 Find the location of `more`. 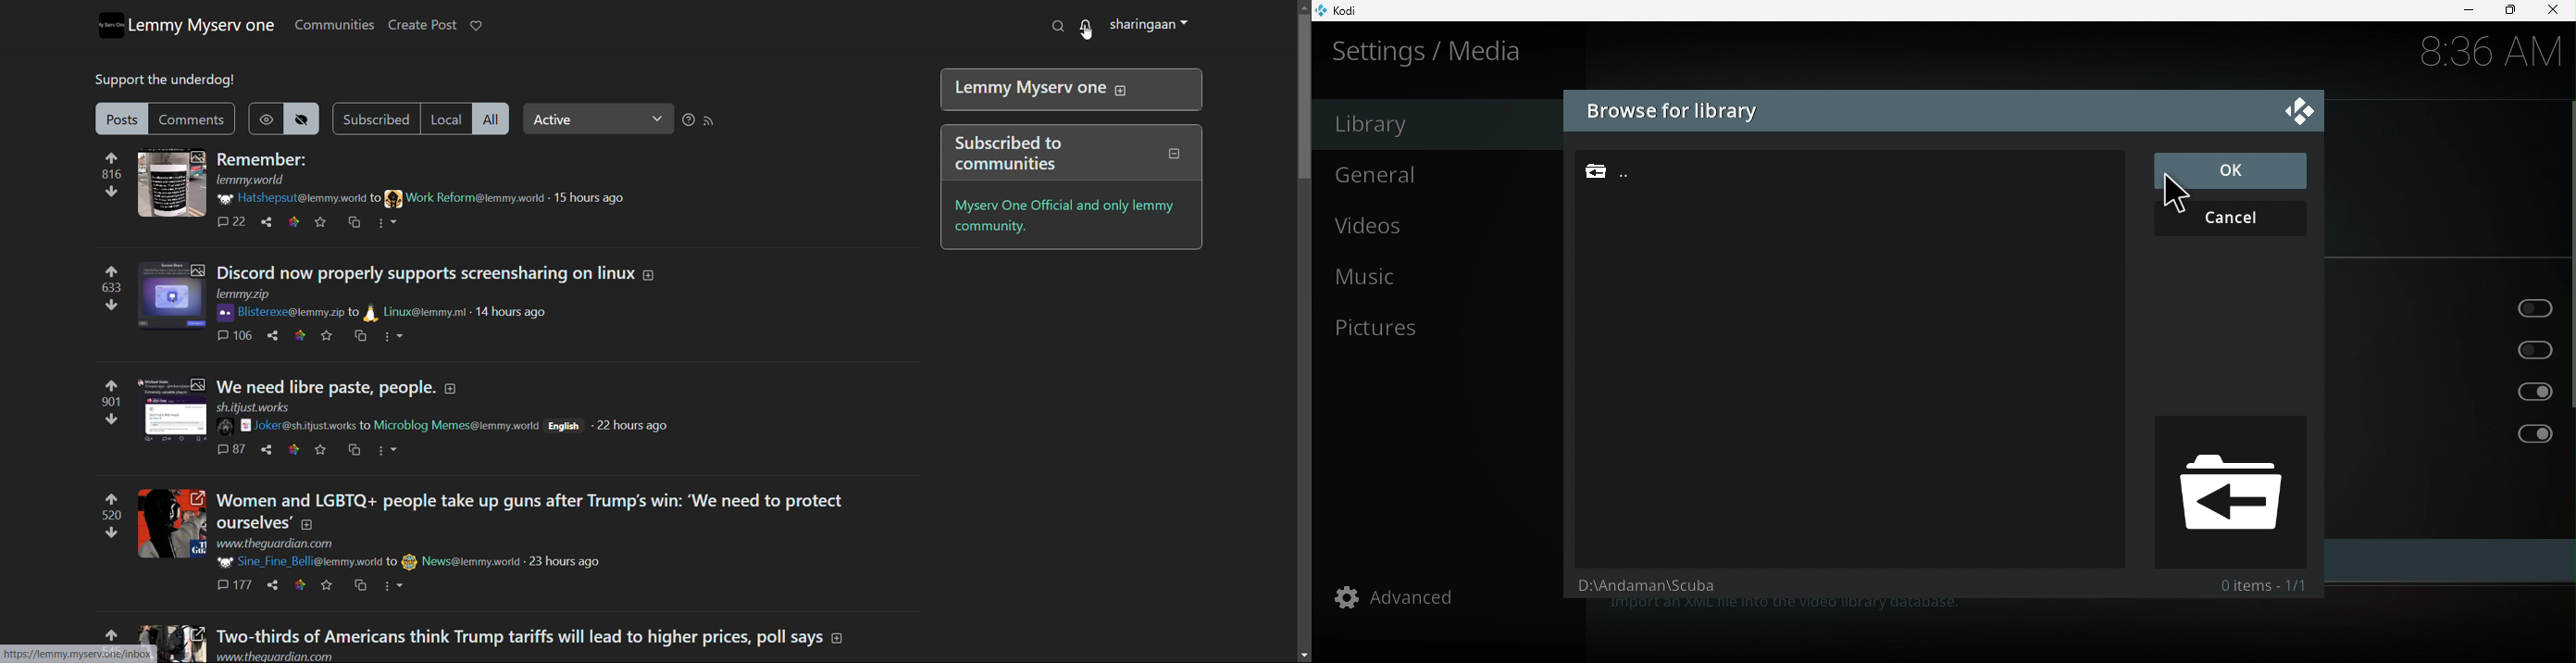

more is located at coordinates (389, 224).